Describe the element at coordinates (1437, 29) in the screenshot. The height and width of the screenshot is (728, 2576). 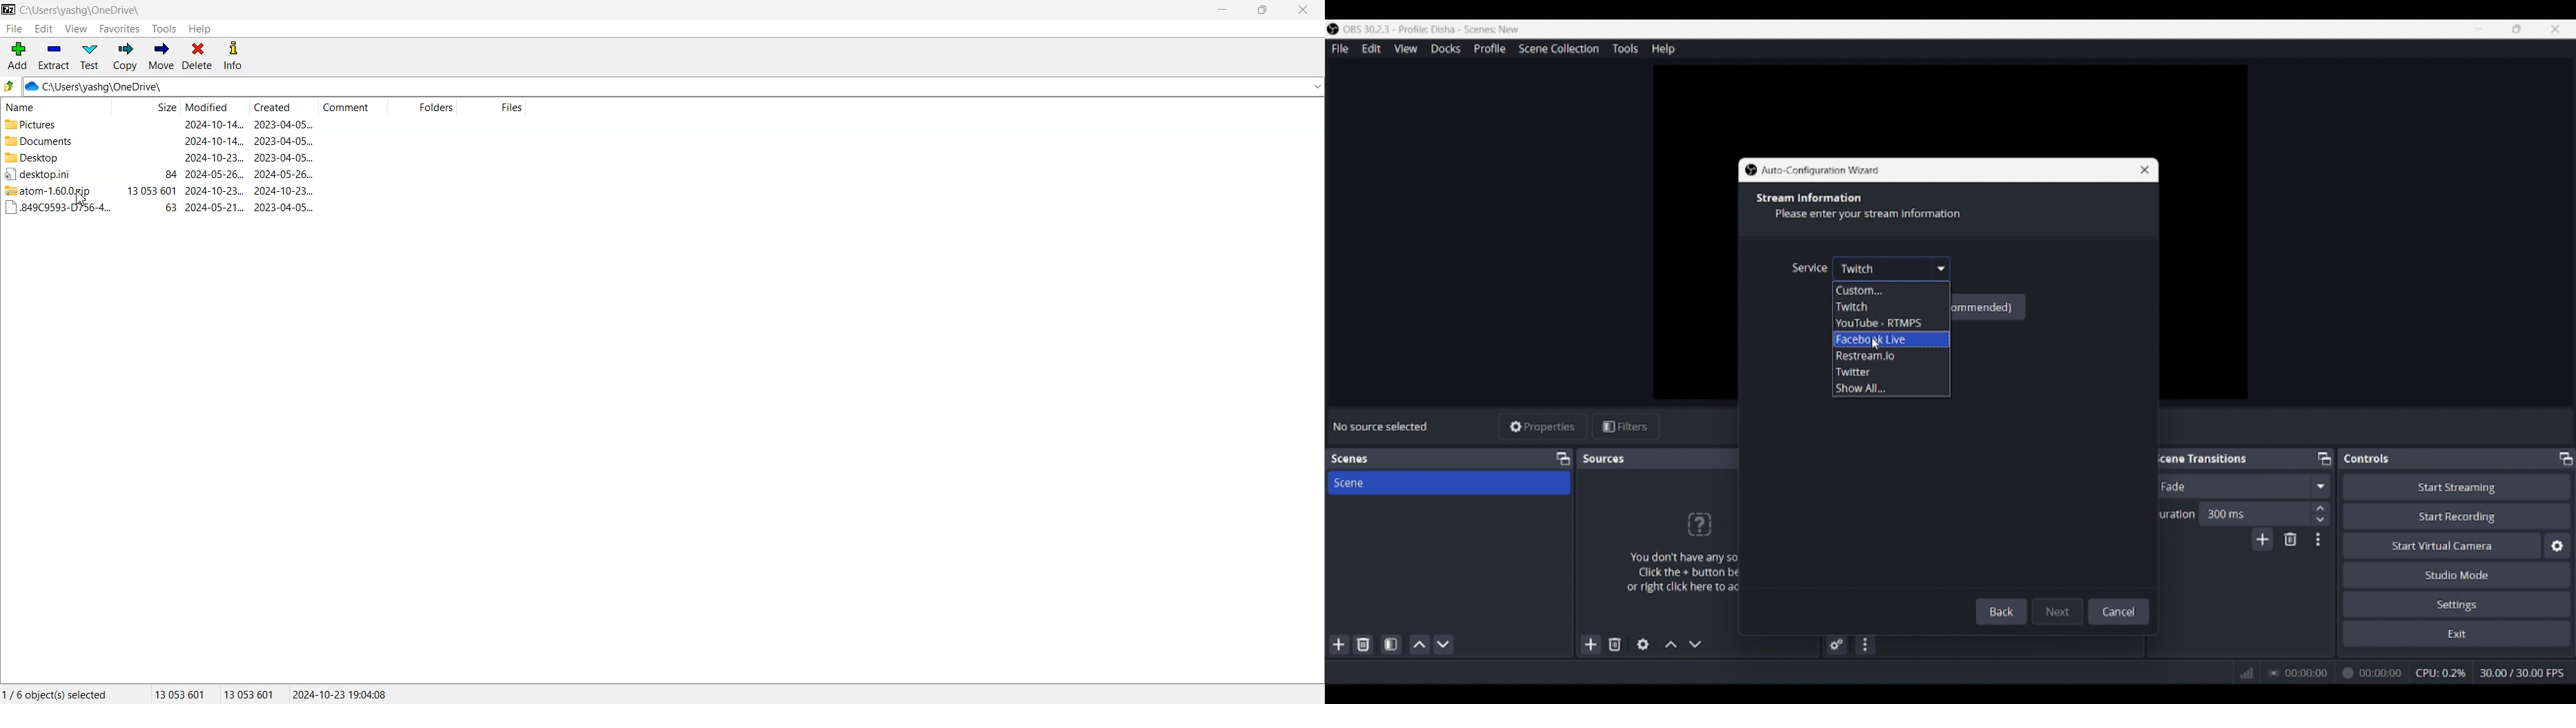
I see `Software and project name` at that location.